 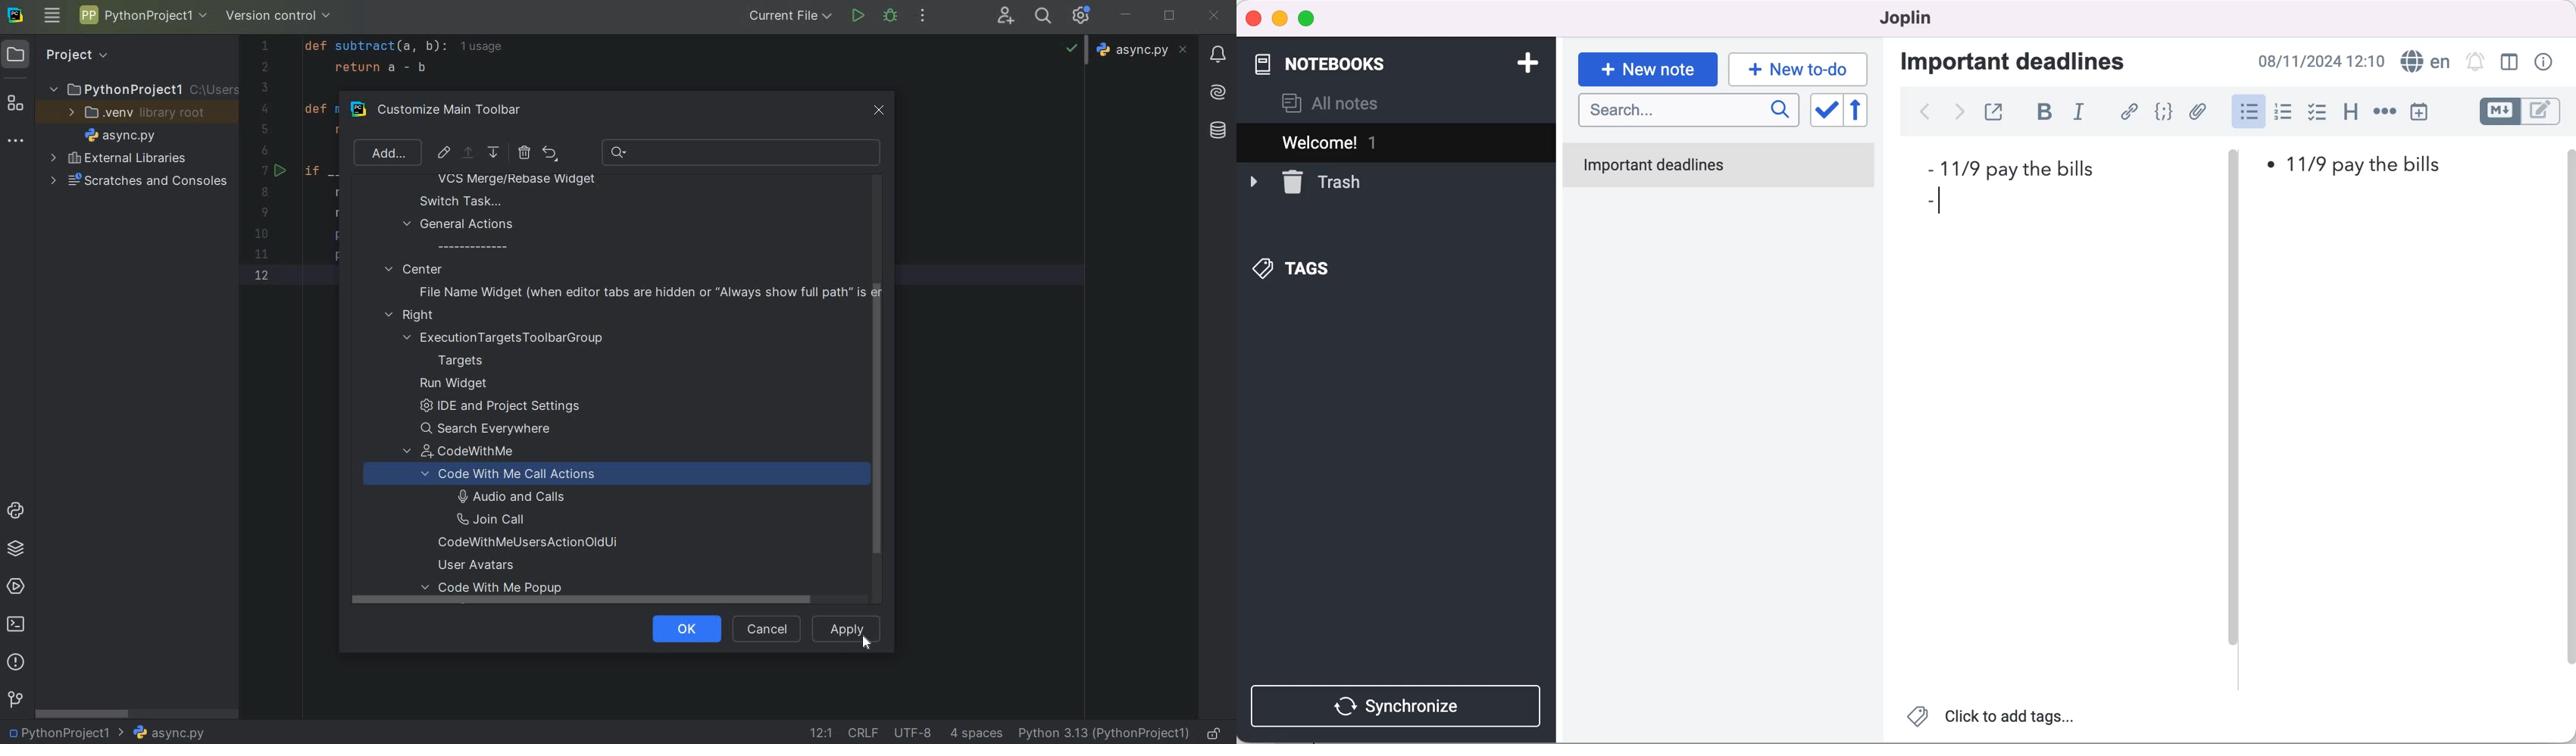 I want to click on MORE TOOL WINDOWS, so click(x=16, y=142).